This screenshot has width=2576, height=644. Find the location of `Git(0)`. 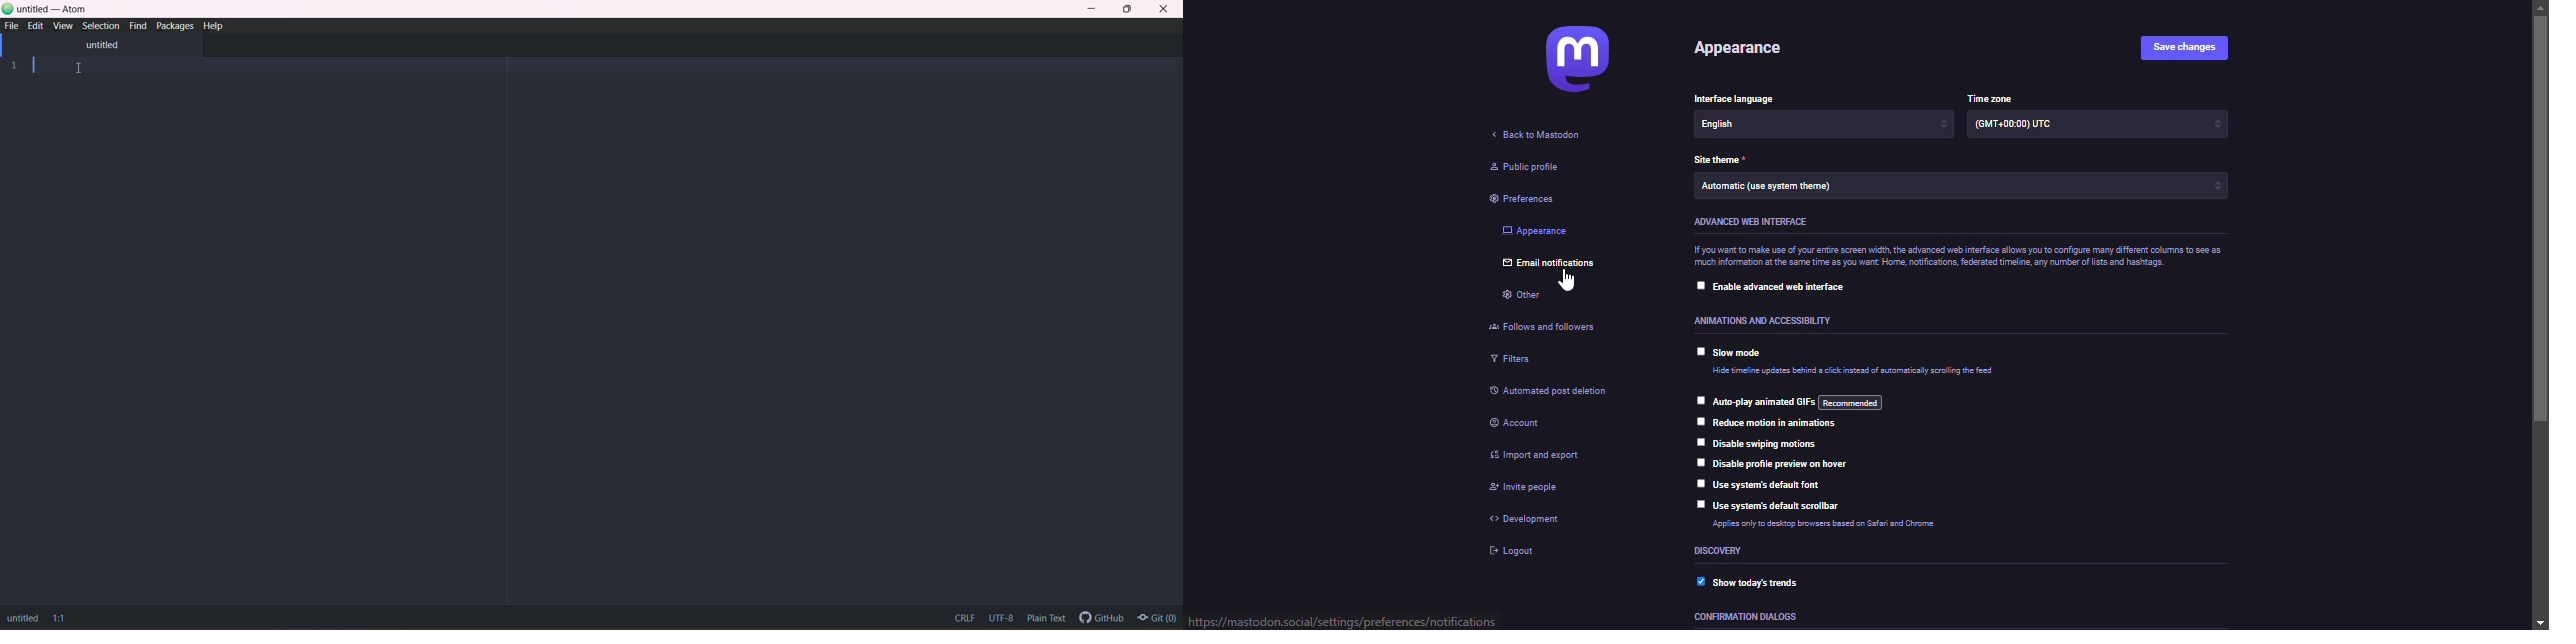

Git(0) is located at coordinates (1159, 619).